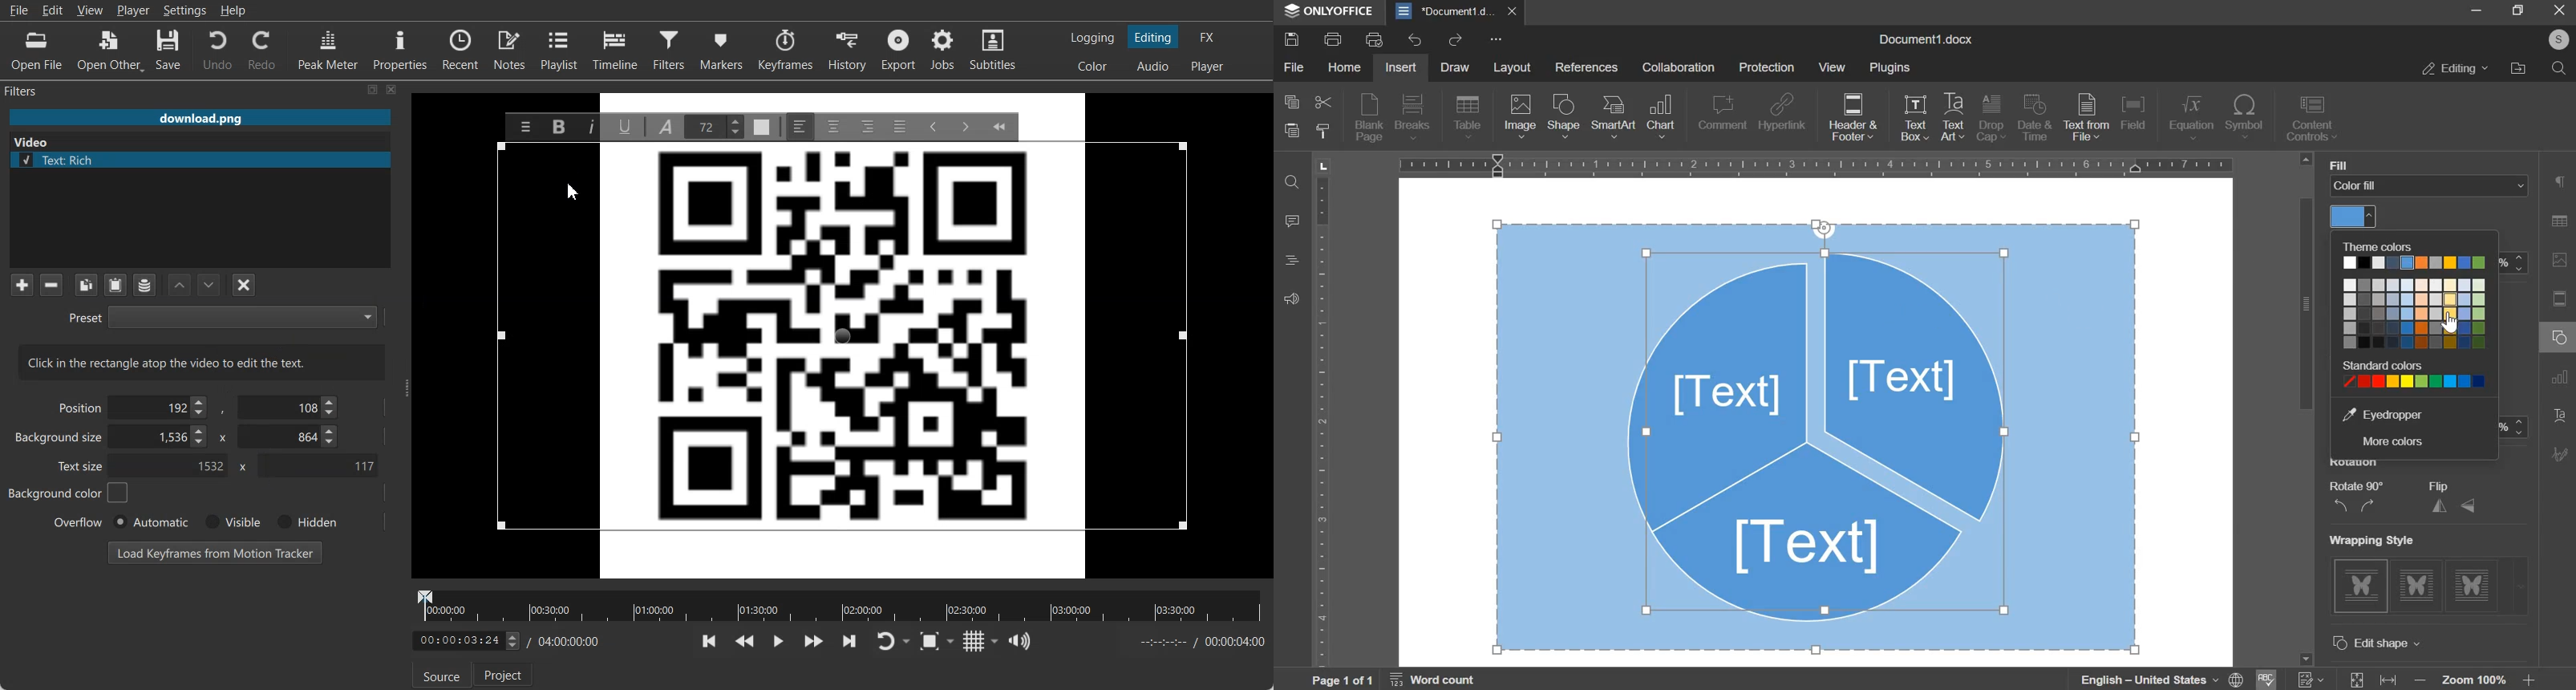 The height and width of the screenshot is (700, 2576). I want to click on Switching to the Player only layout, so click(1209, 67).